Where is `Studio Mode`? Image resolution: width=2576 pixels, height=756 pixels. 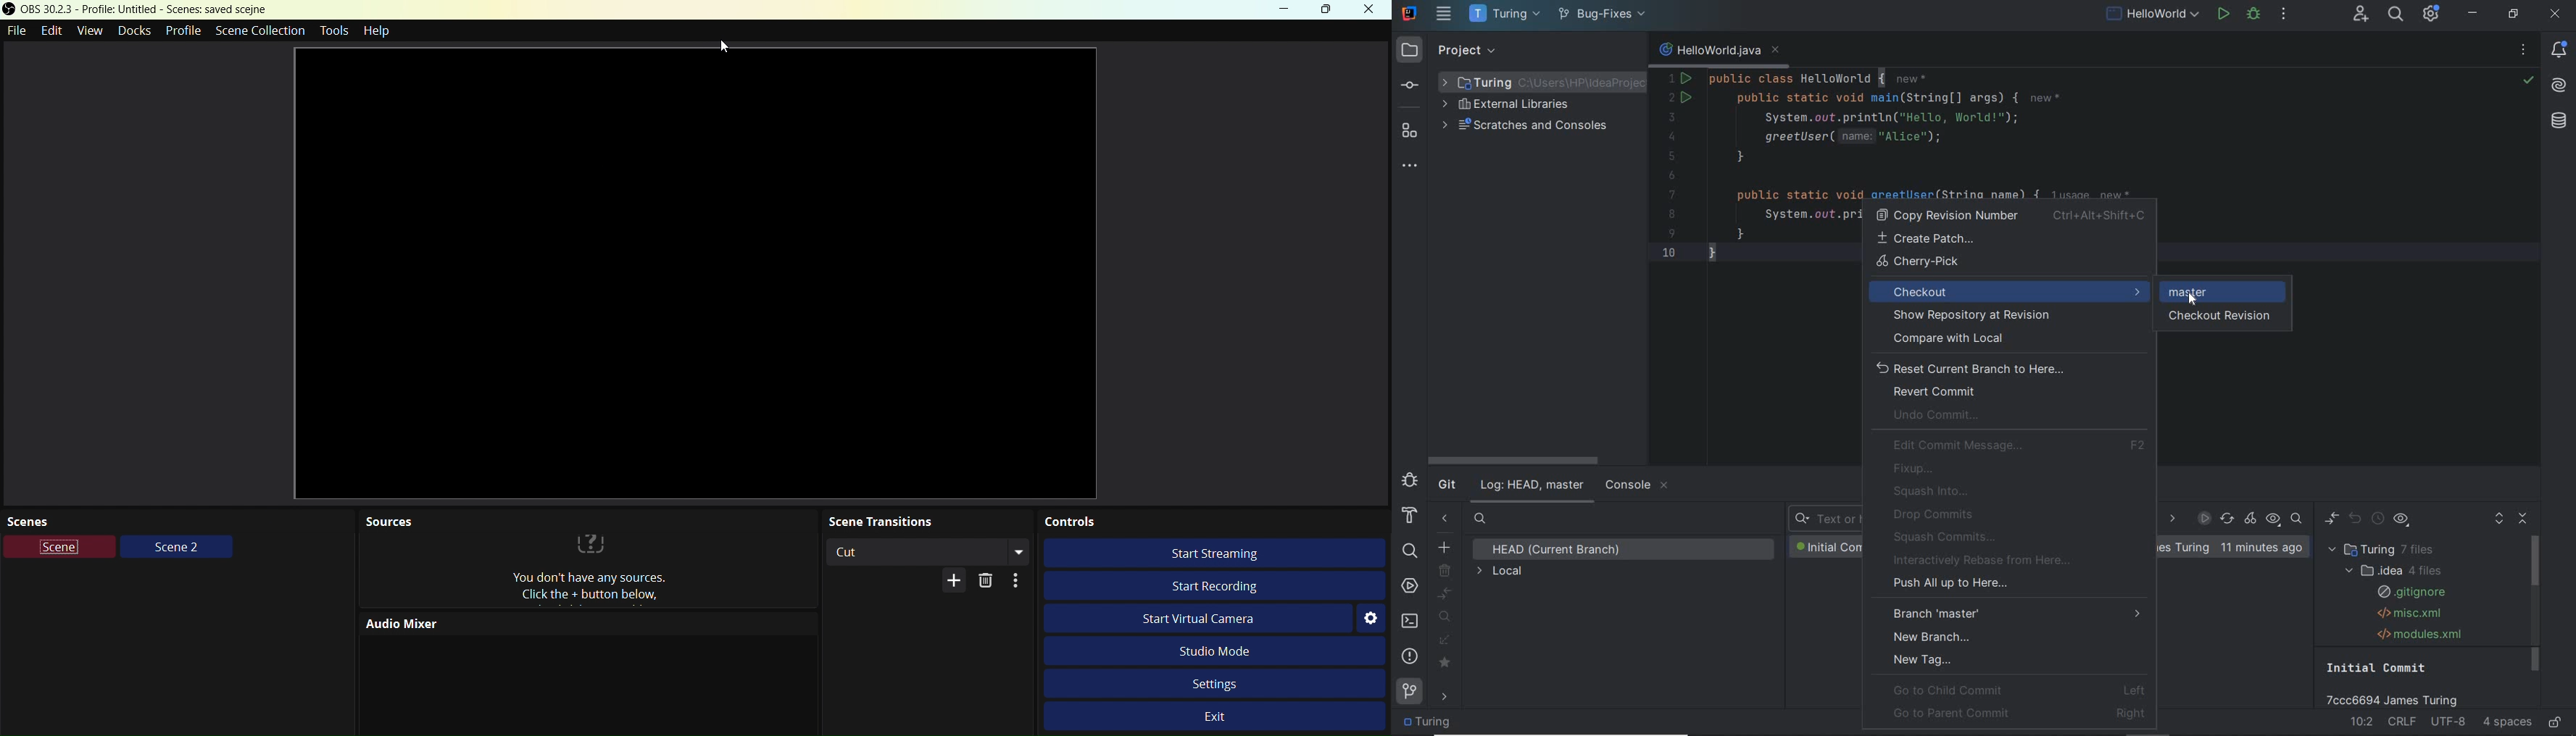
Studio Mode is located at coordinates (1211, 651).